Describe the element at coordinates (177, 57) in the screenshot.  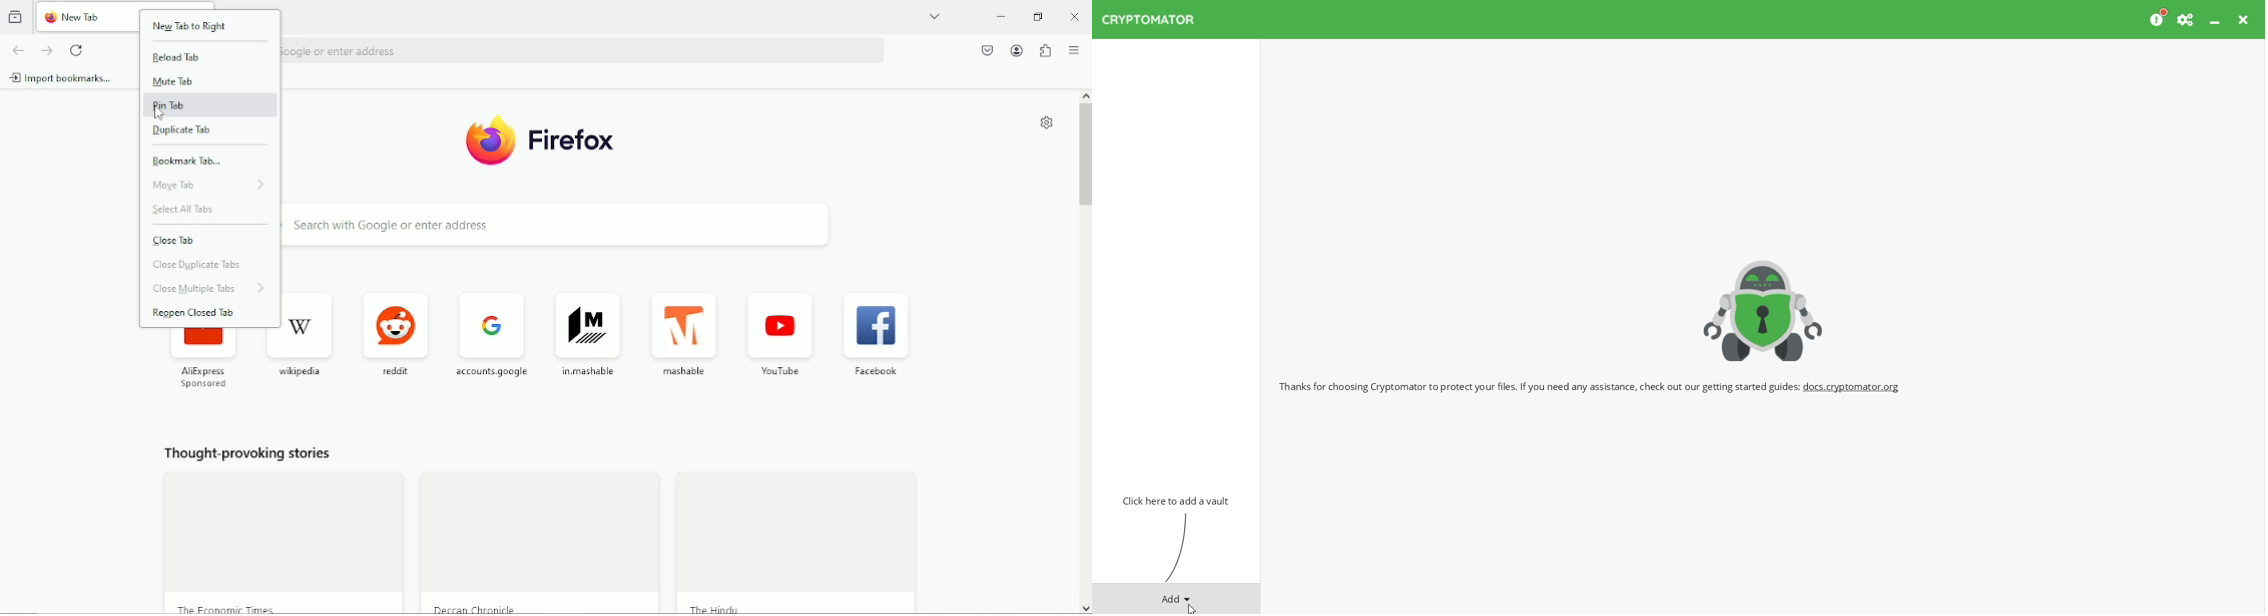
I see `Reload tab` at that location.